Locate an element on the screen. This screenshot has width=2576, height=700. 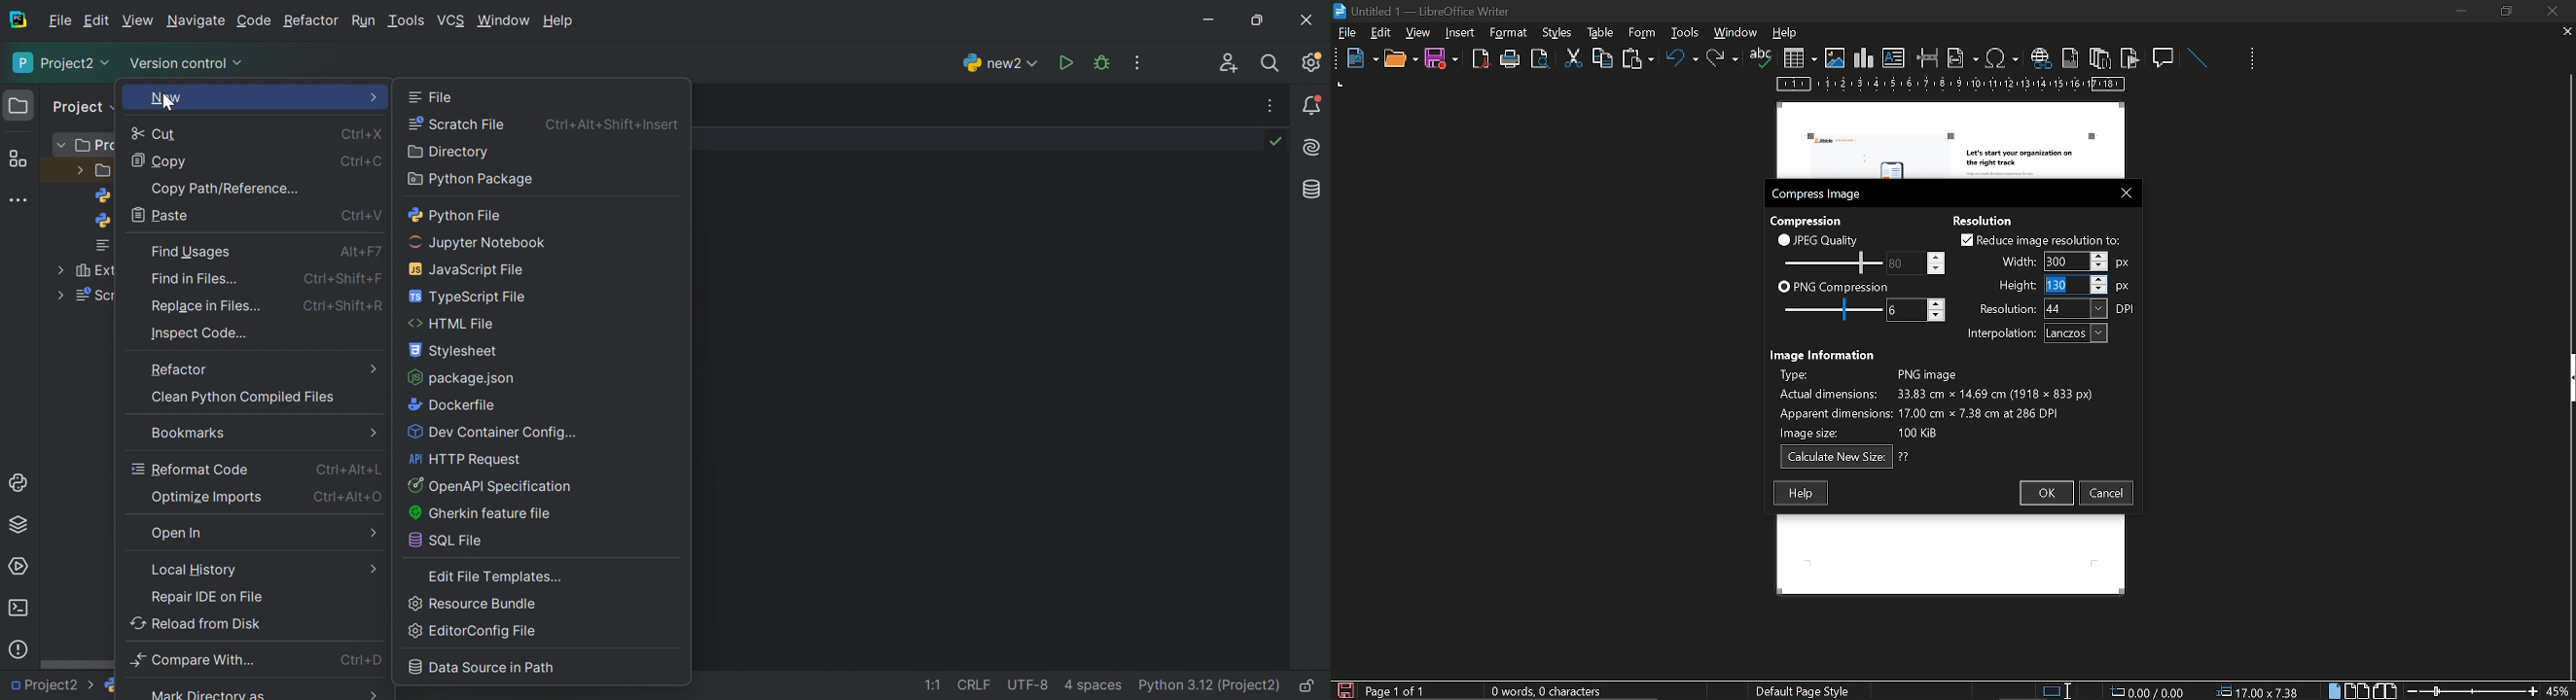
Structure is located at coordinates (18, 159).